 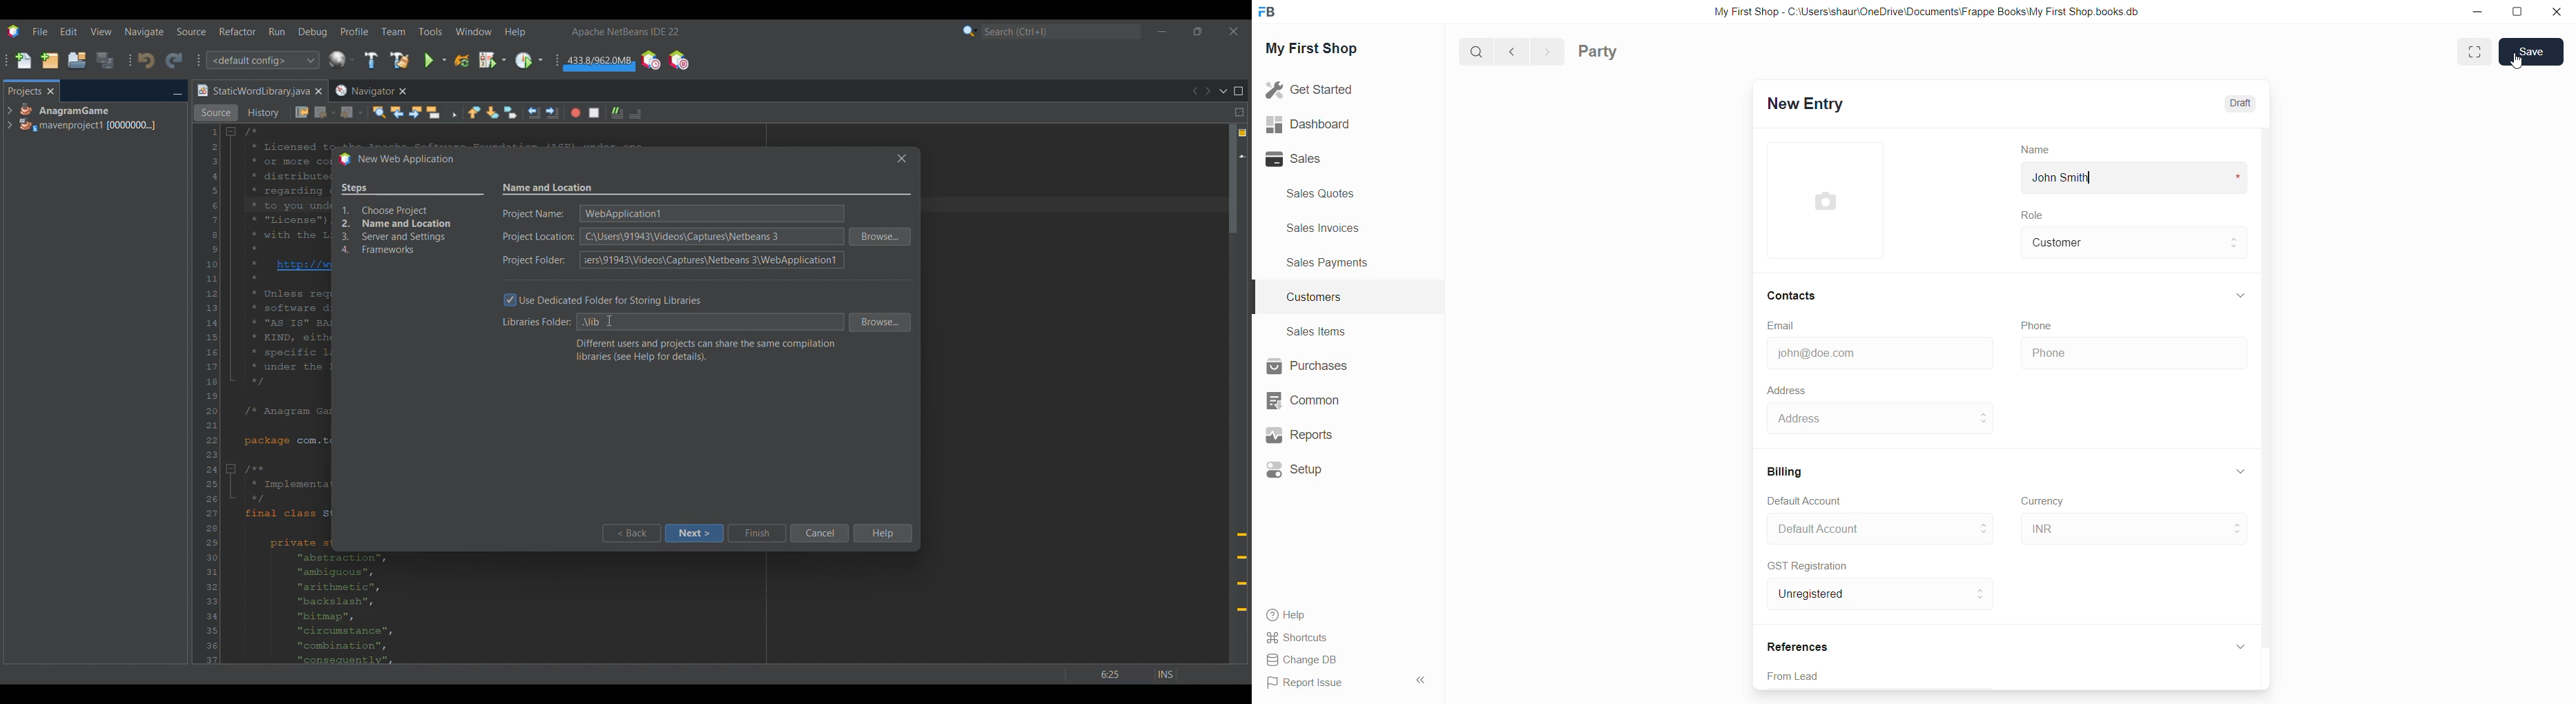 What do you see at coordinates (2046, 502) in the screenshot?
I see `Currency` at bounding box center [2046, 502].